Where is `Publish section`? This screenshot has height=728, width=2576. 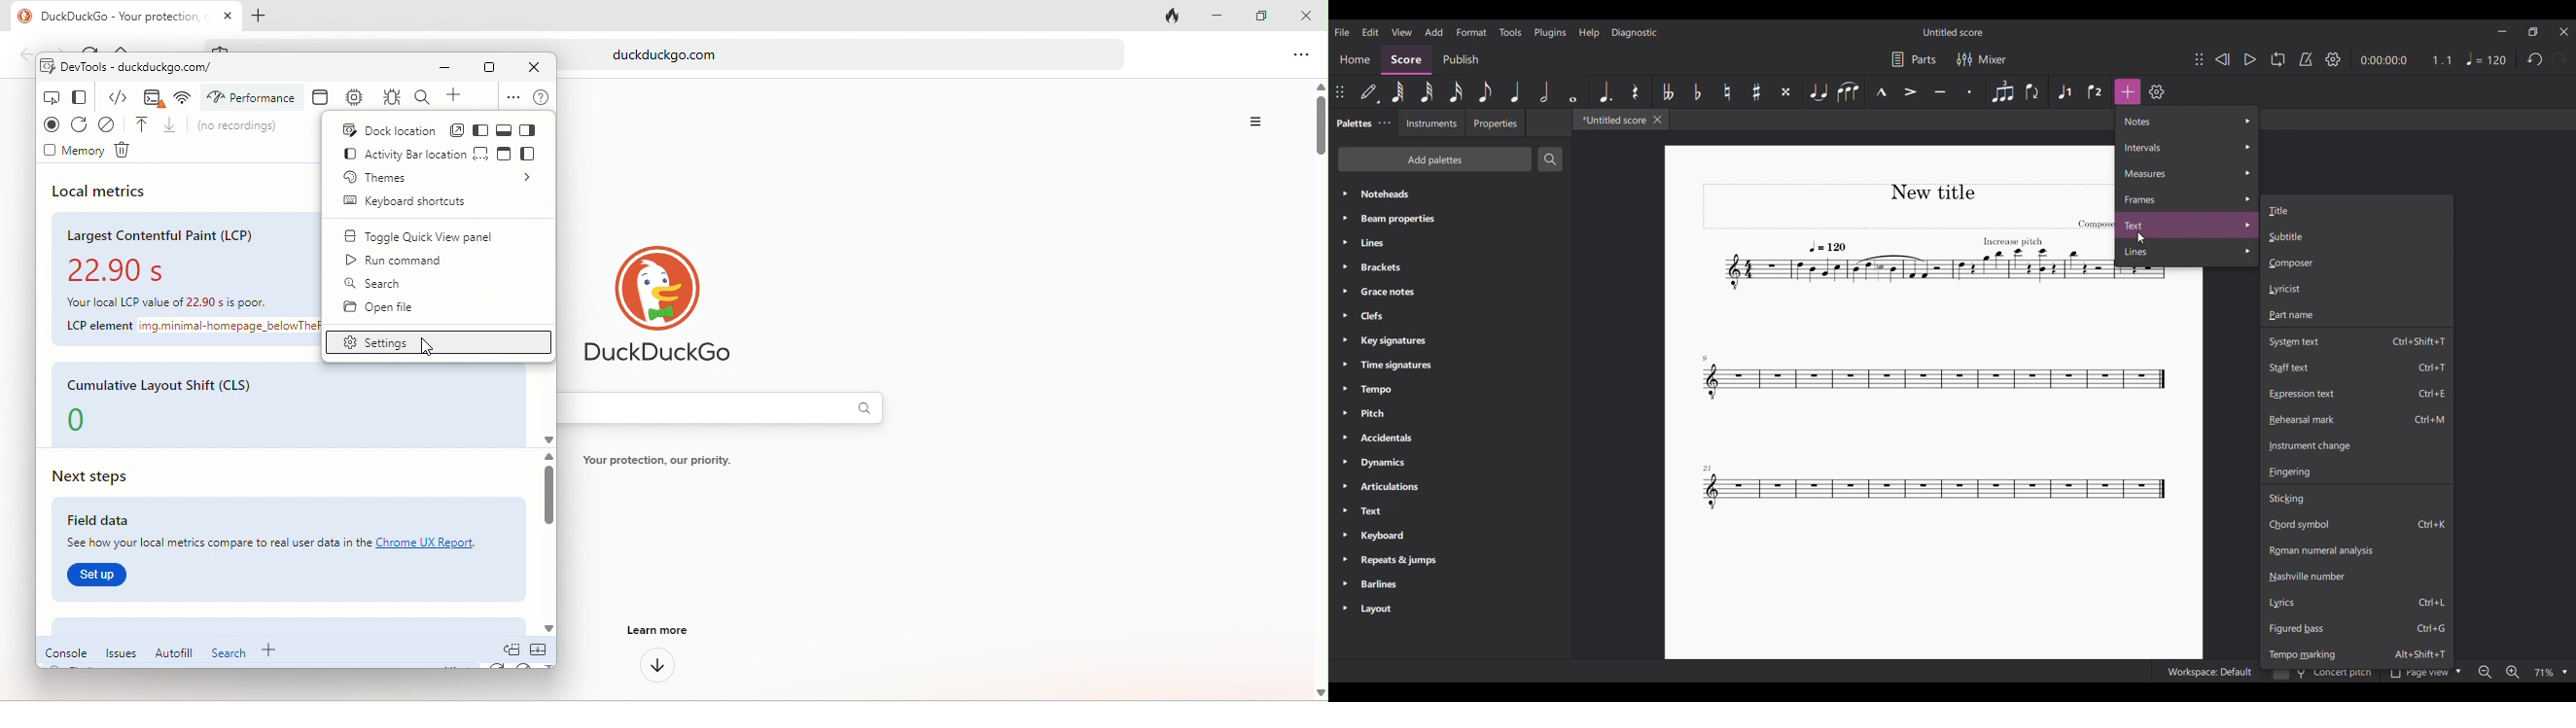 Publish section is located at coordinates (1461, 60).